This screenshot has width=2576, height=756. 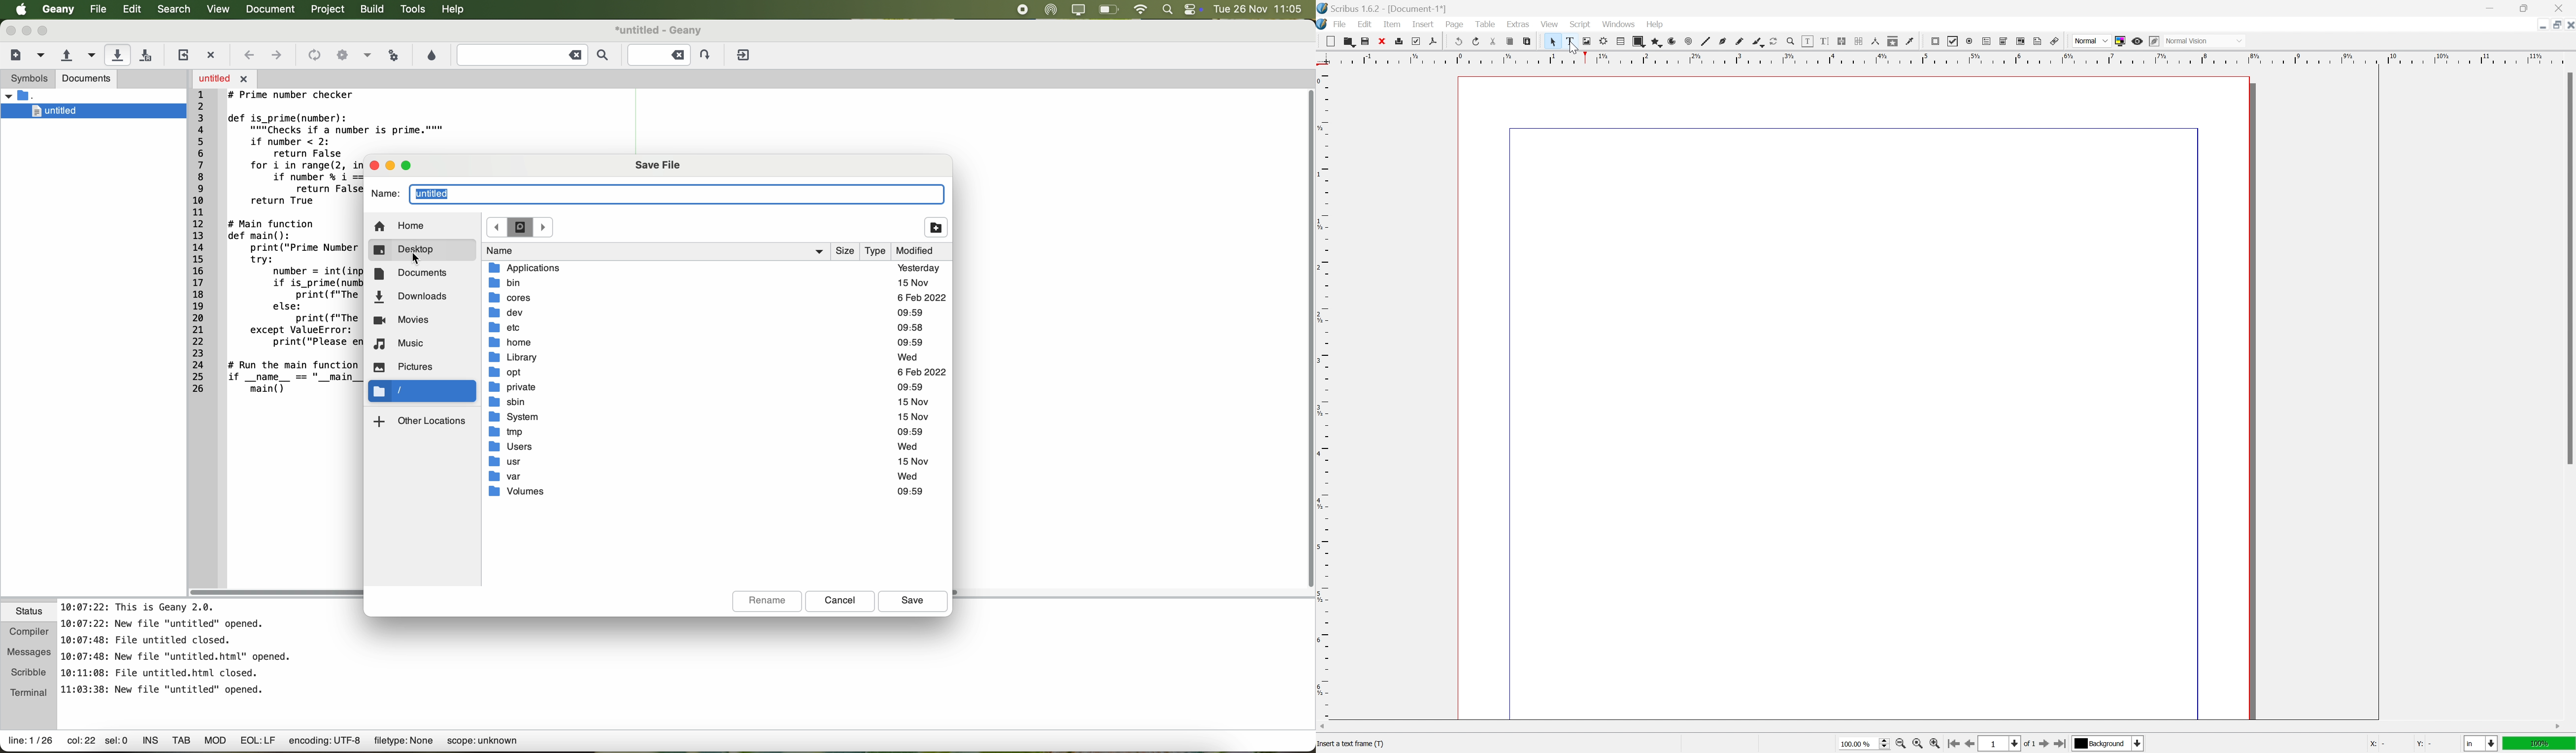 I want to click on file, so click(x=1341, y=25).